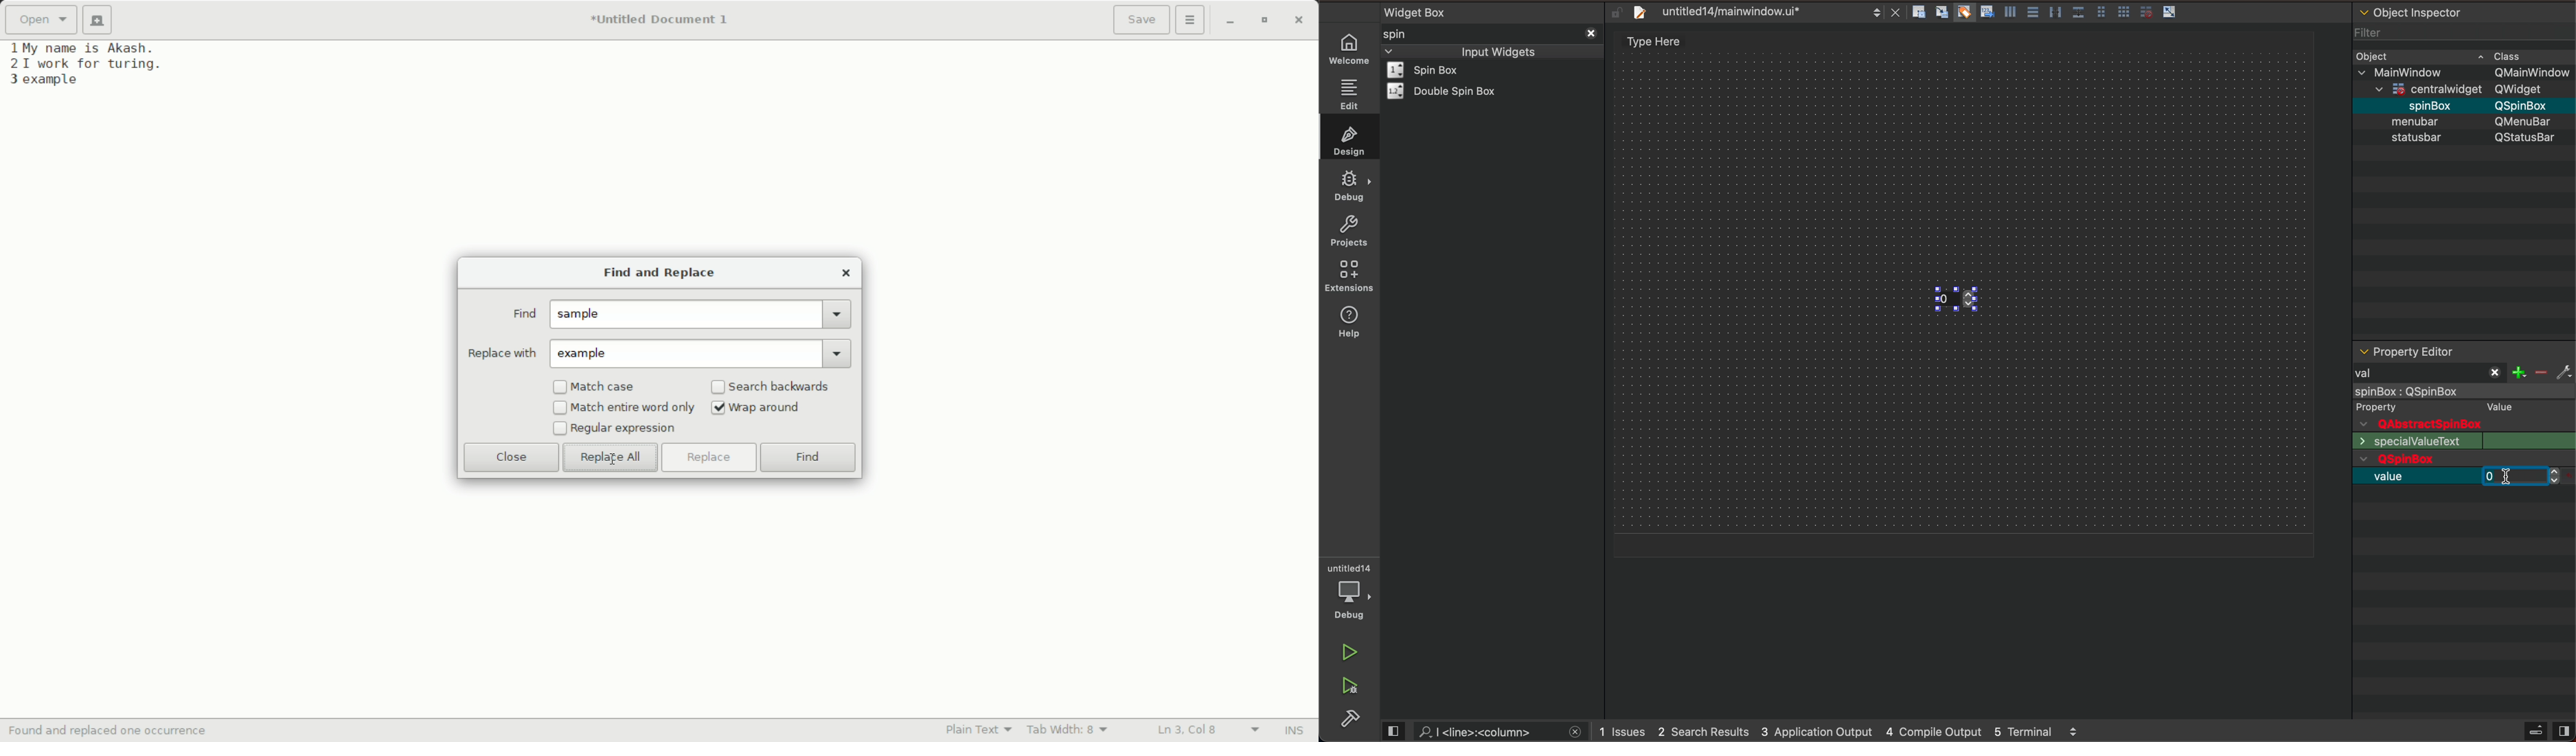  Describe the element at coordinates (1487, 731) in the screenshot. I see `search` at that location.